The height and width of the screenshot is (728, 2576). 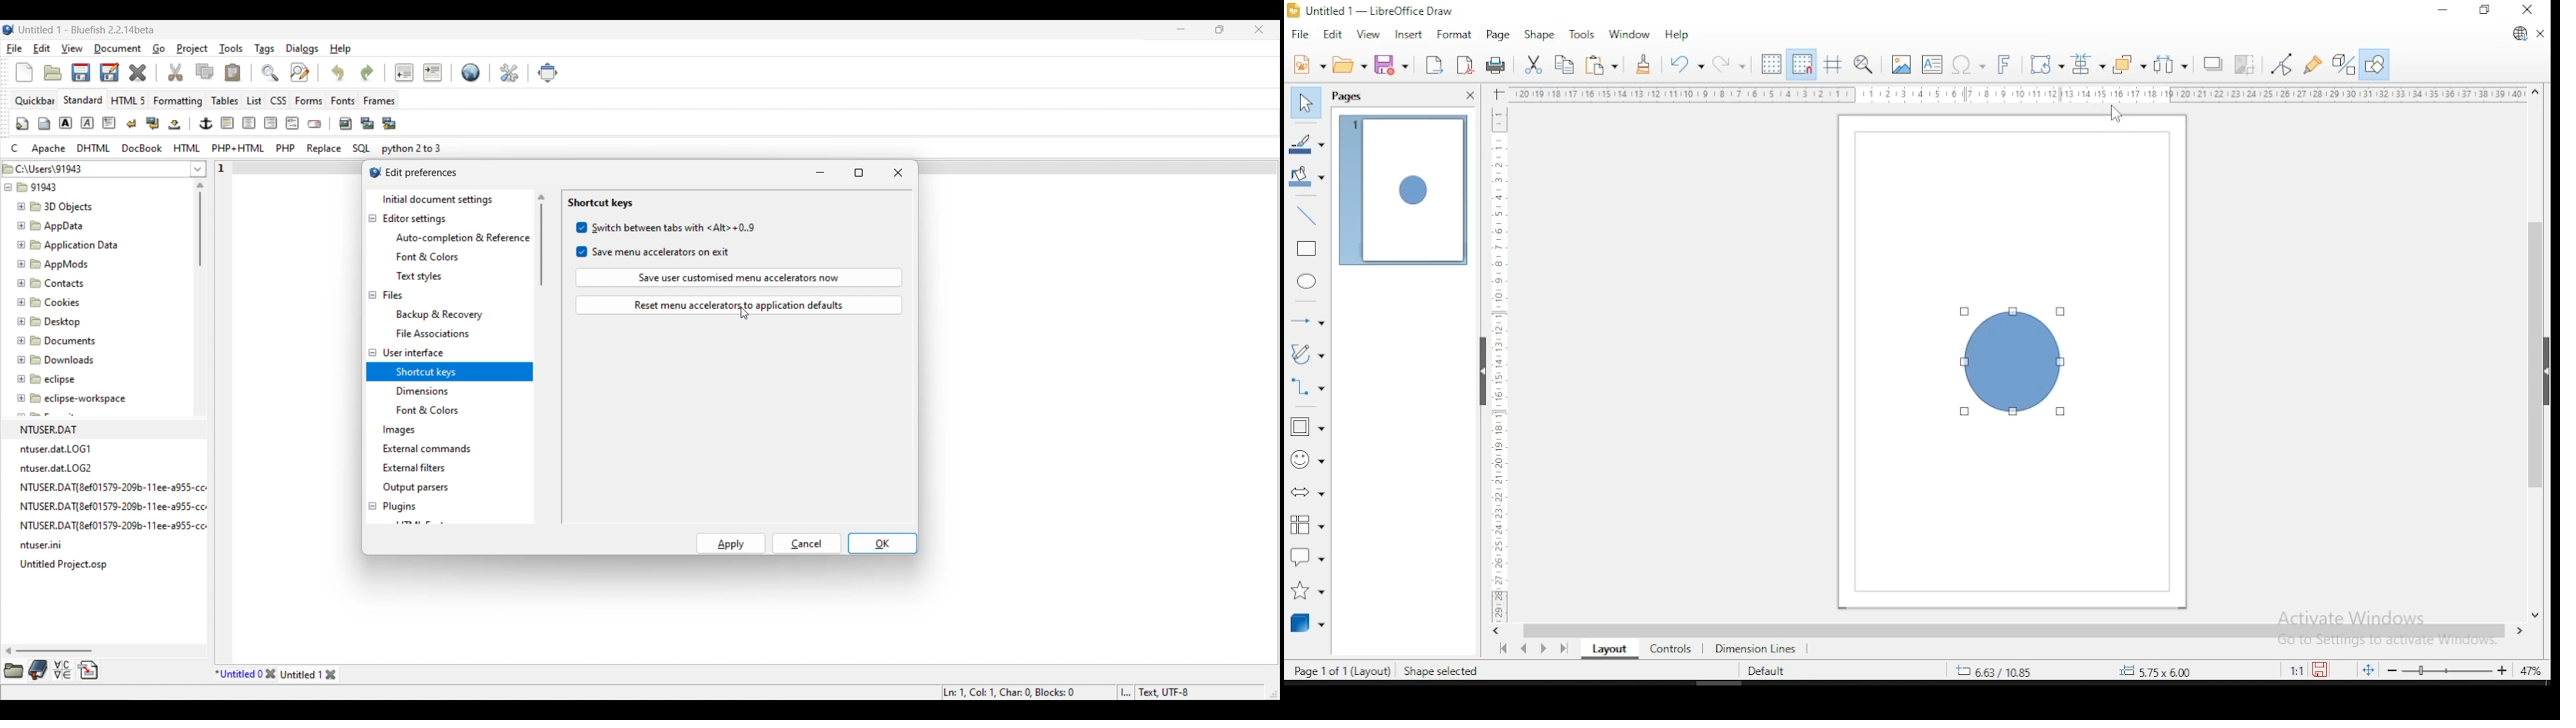 I want to click on Software logo, so click(x=9, y=29).